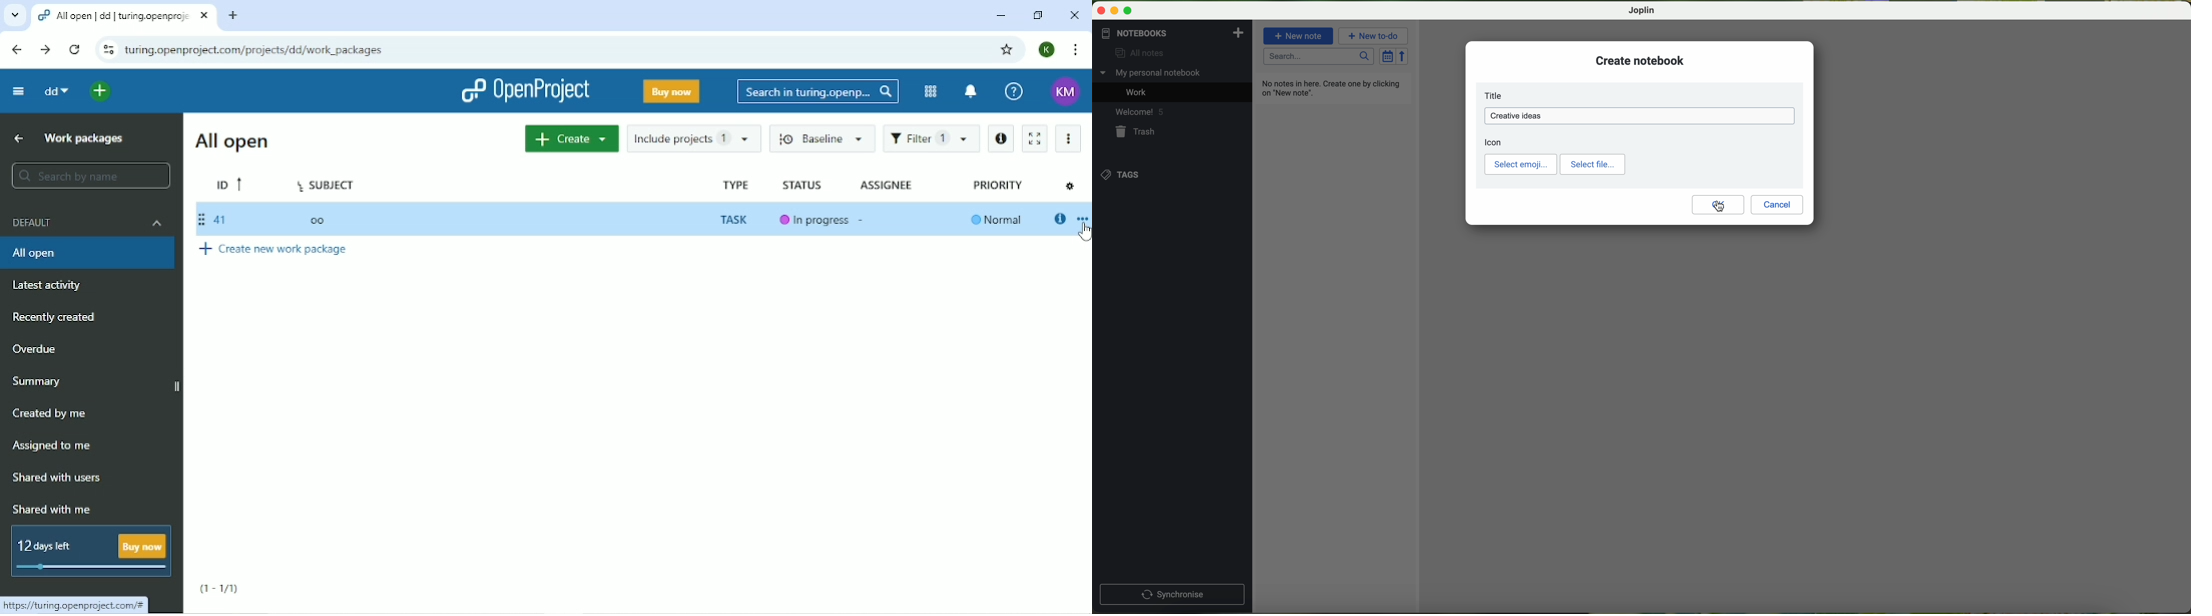  I want to click on Activate zen mode, so click(1037, 138).